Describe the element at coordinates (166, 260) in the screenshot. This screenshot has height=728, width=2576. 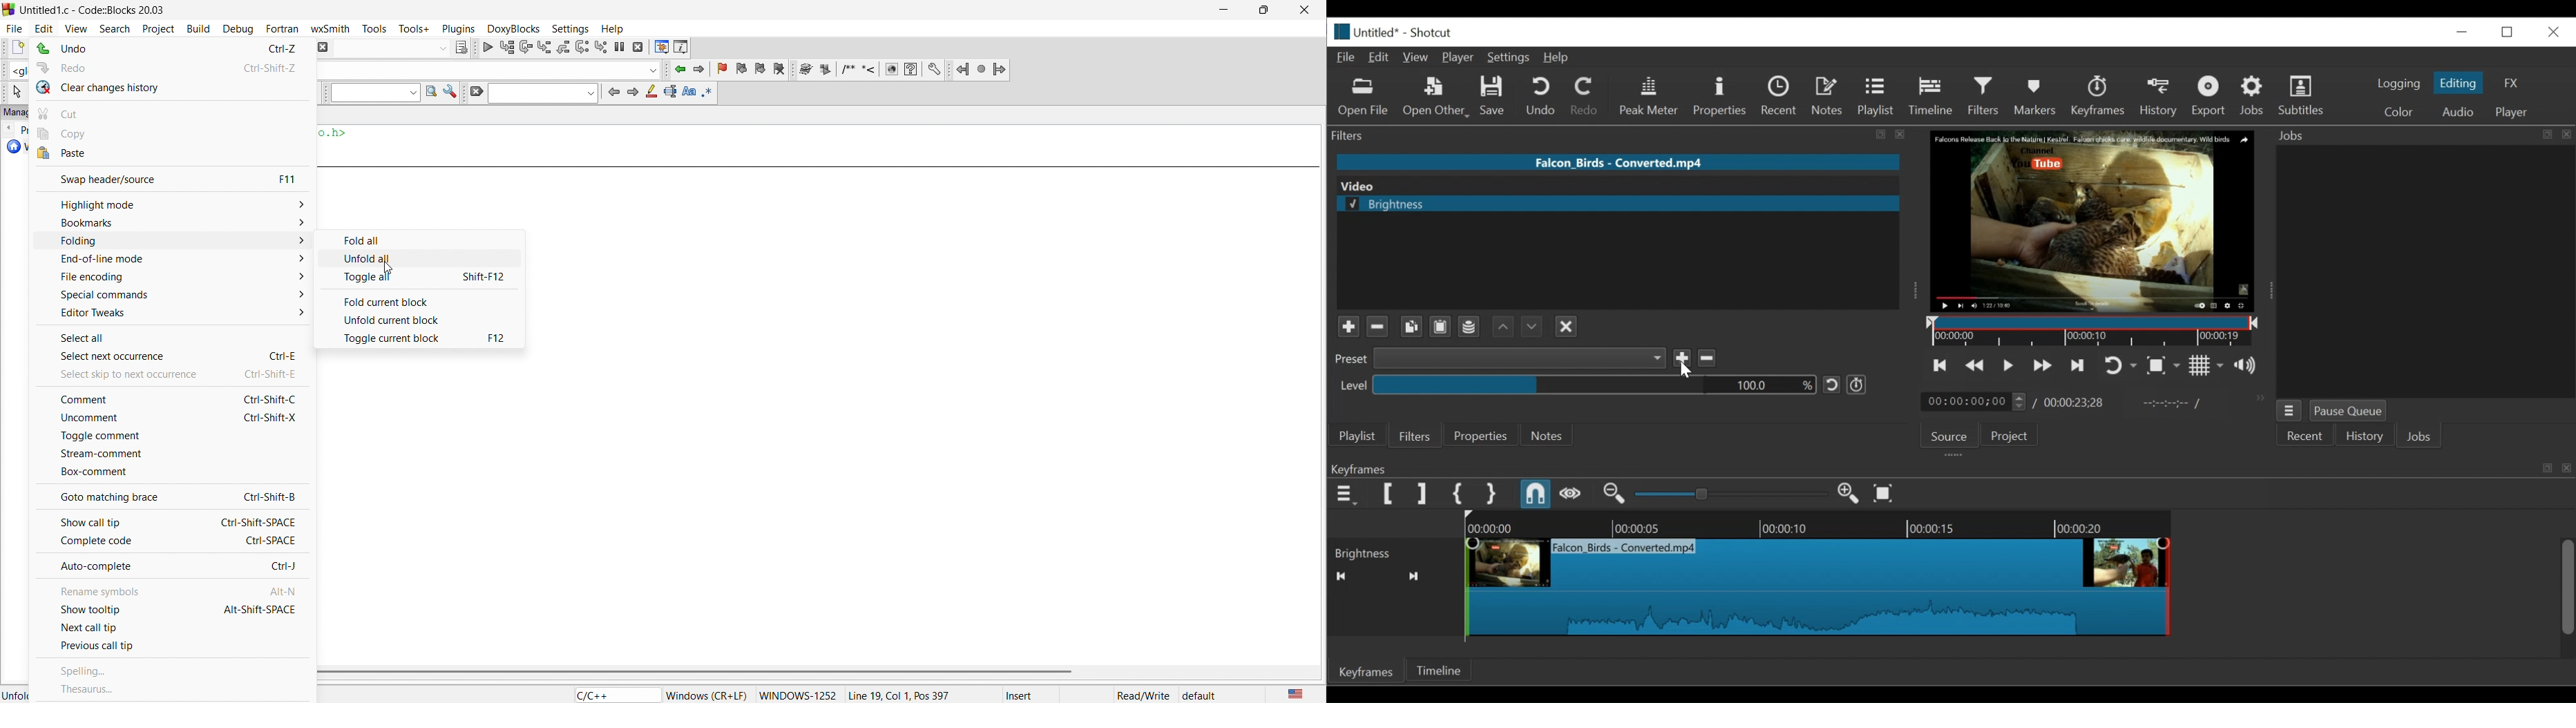
I see `end of line mode` at that location.